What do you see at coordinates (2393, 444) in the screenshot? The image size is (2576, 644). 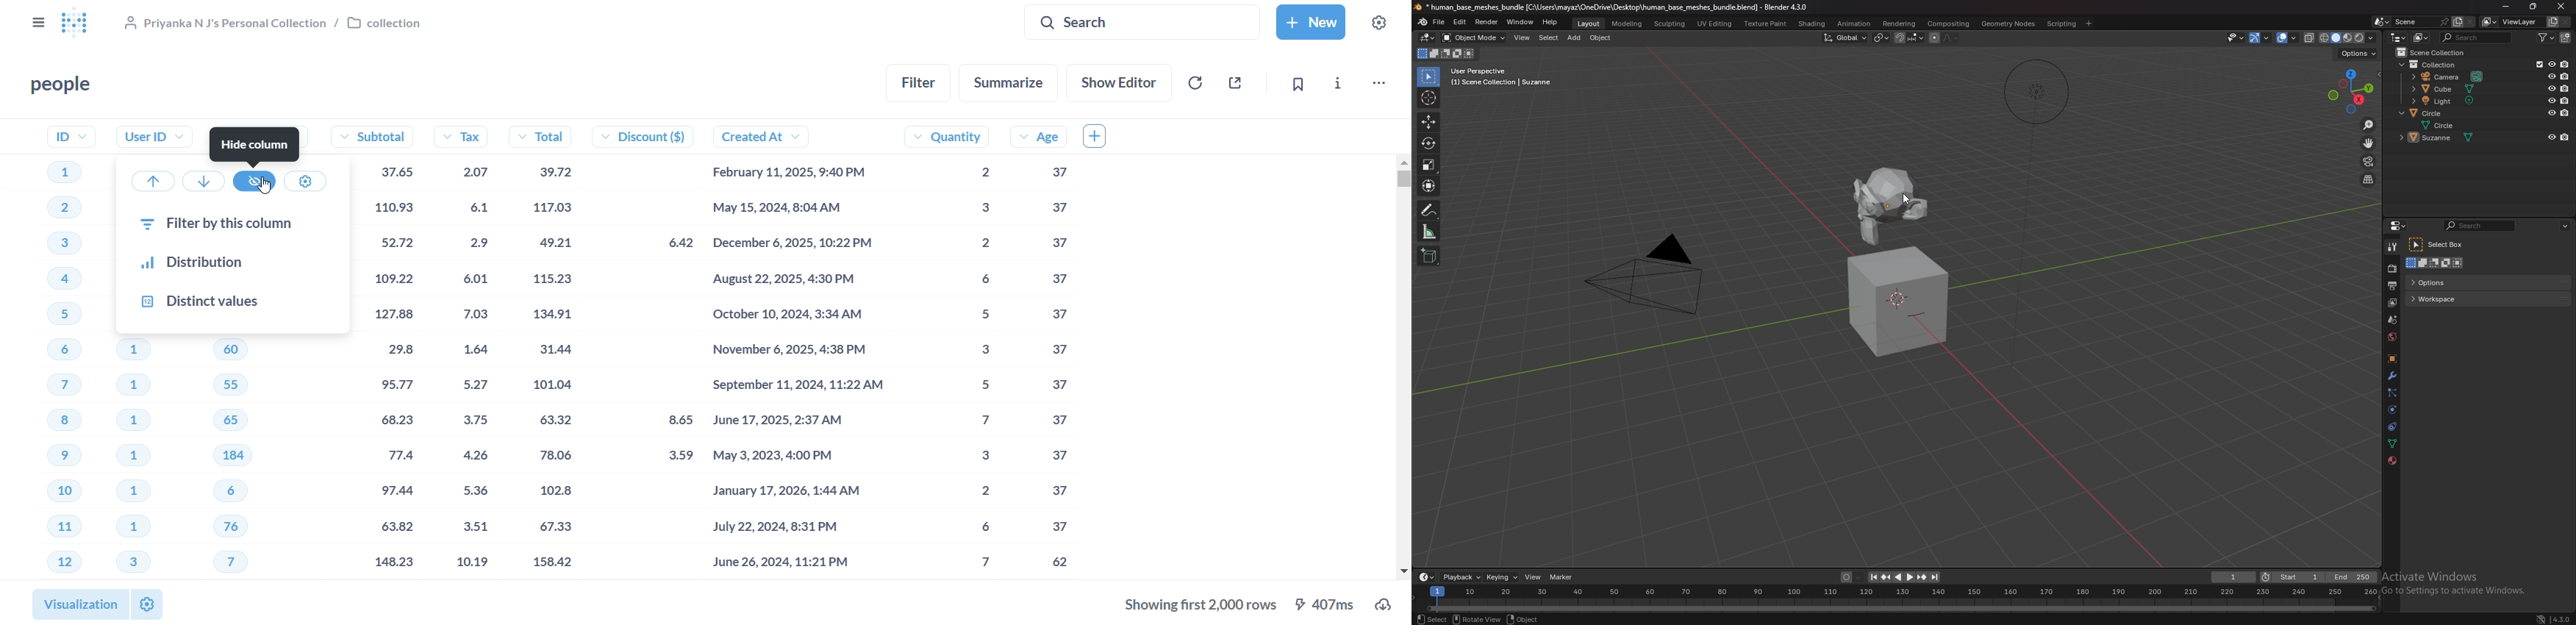 I see `data` at bounding box center [2393, 444].